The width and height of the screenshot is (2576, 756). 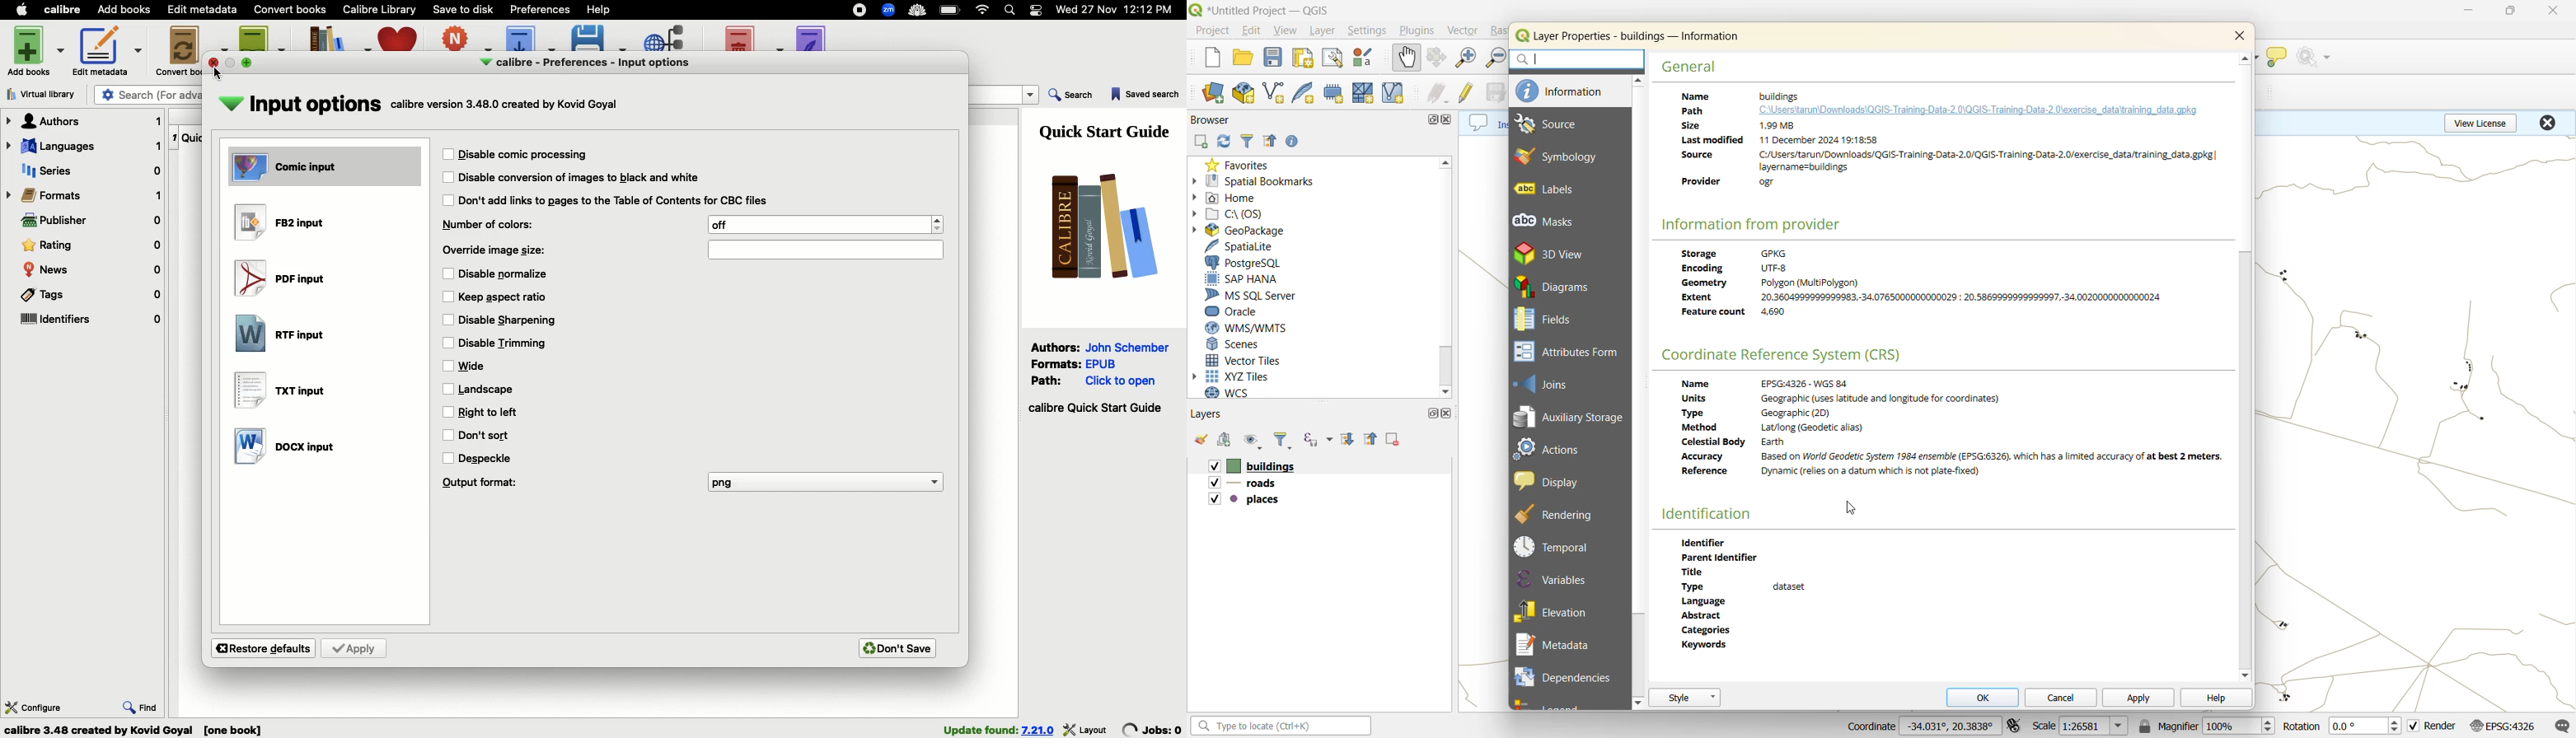 I want to click on Preferences, so click(x=541, y=8).